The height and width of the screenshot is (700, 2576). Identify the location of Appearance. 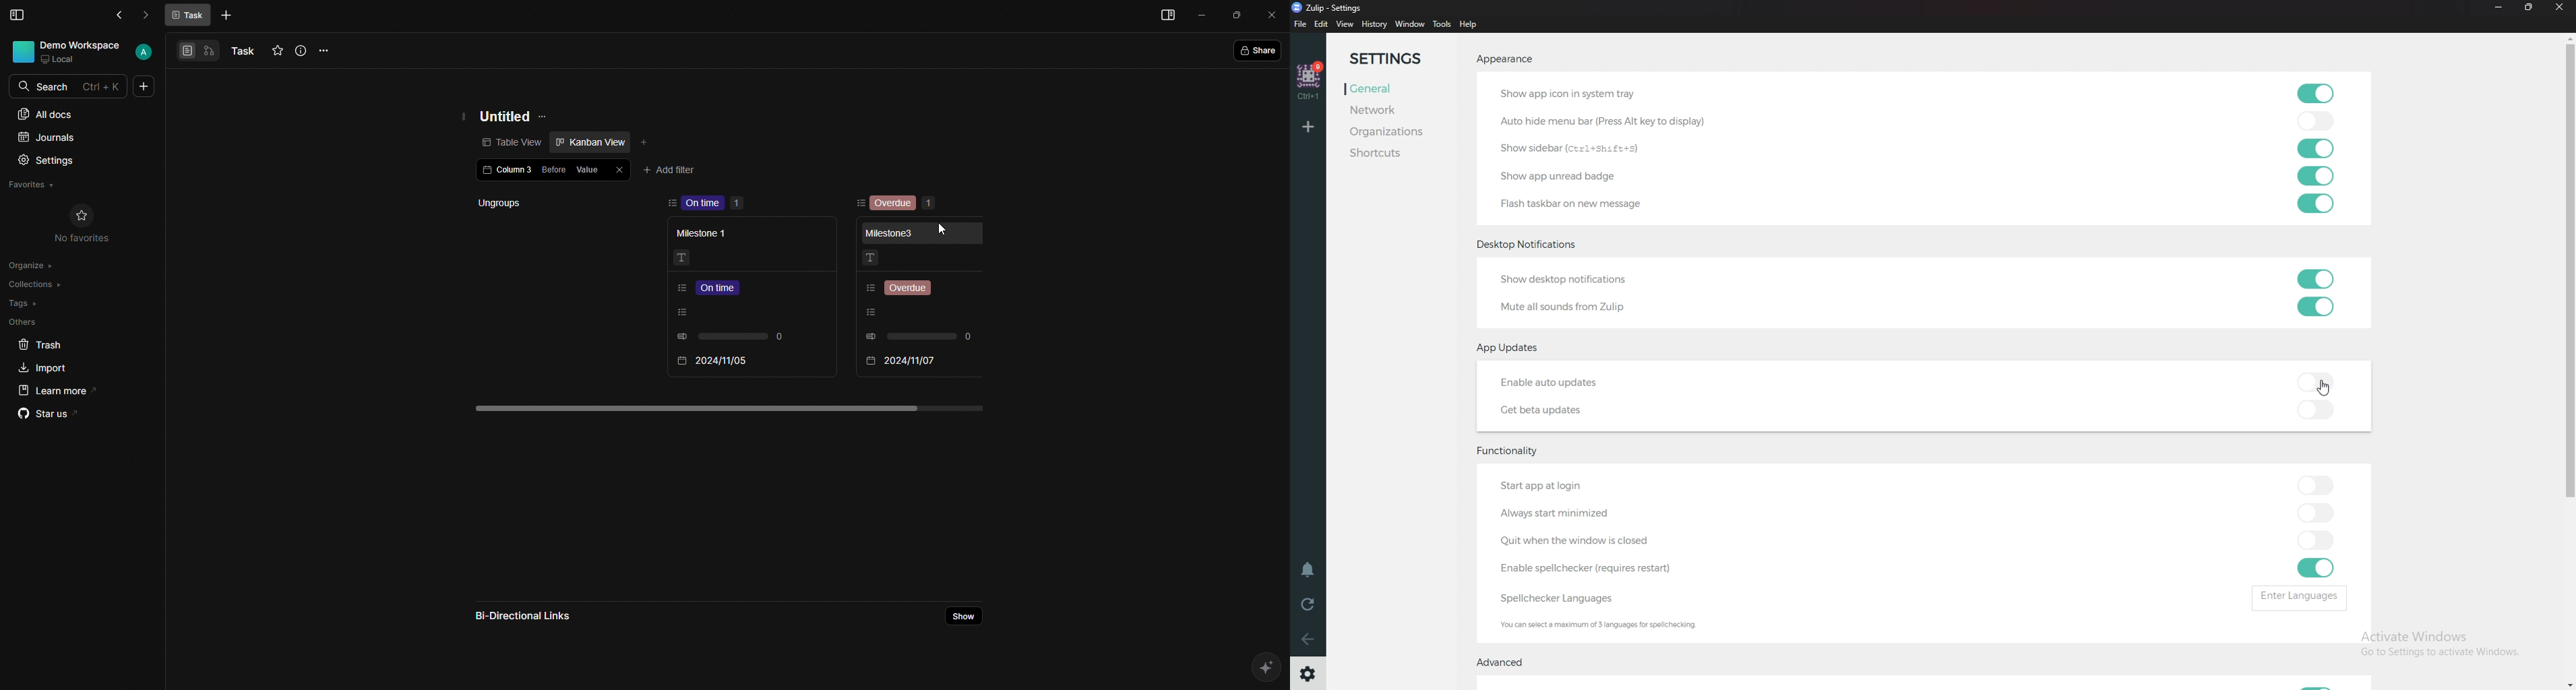
(1506, 61).